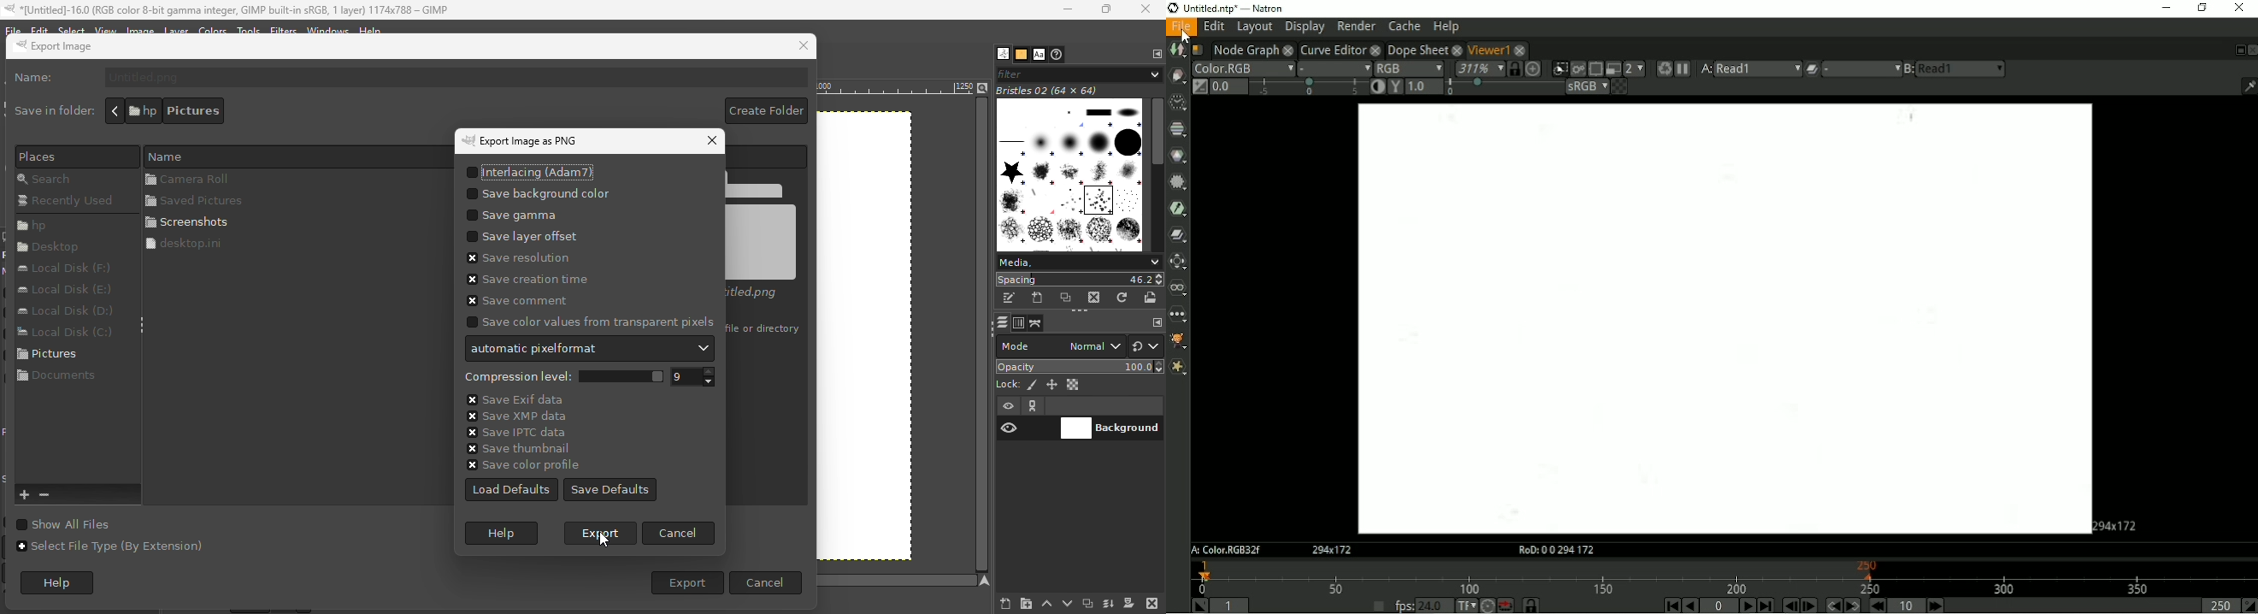 The height and width of the screenshot is (616, 2268). What do you see at coordinates (702, 143) in the screenshot?
I see `Close` at bounding box center [702, 143].